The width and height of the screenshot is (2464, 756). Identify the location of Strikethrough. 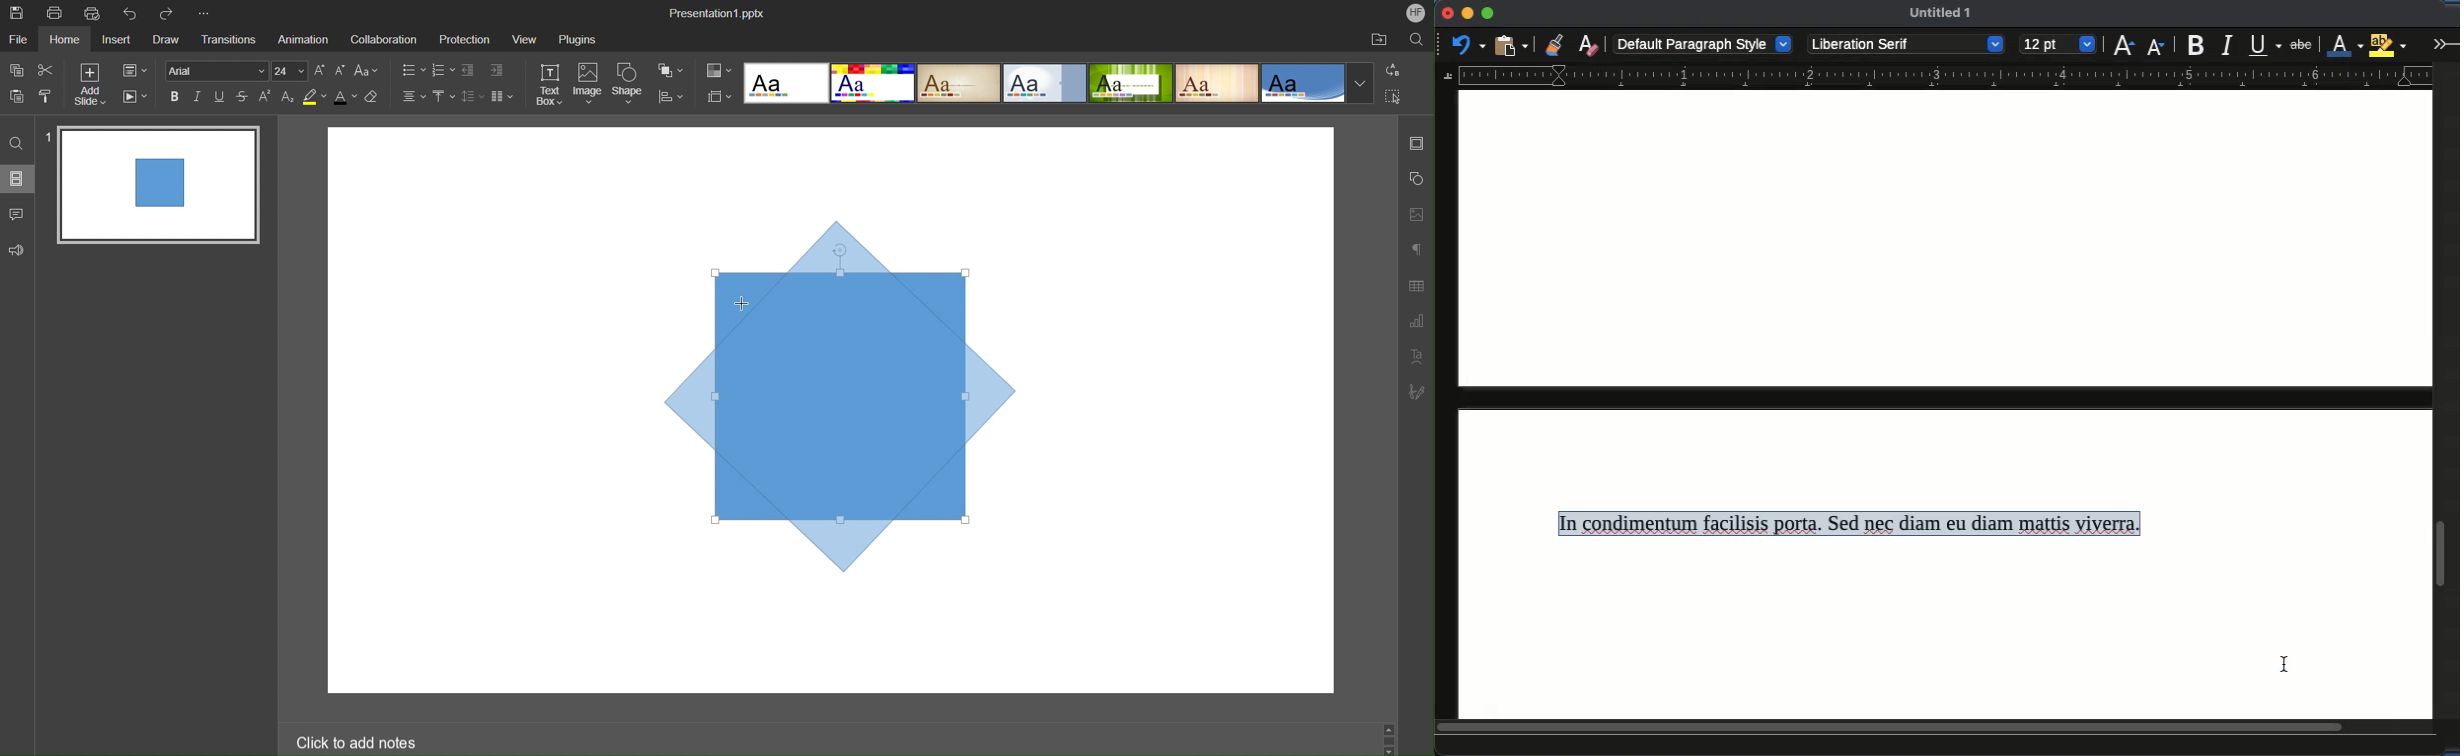
(243, 97).